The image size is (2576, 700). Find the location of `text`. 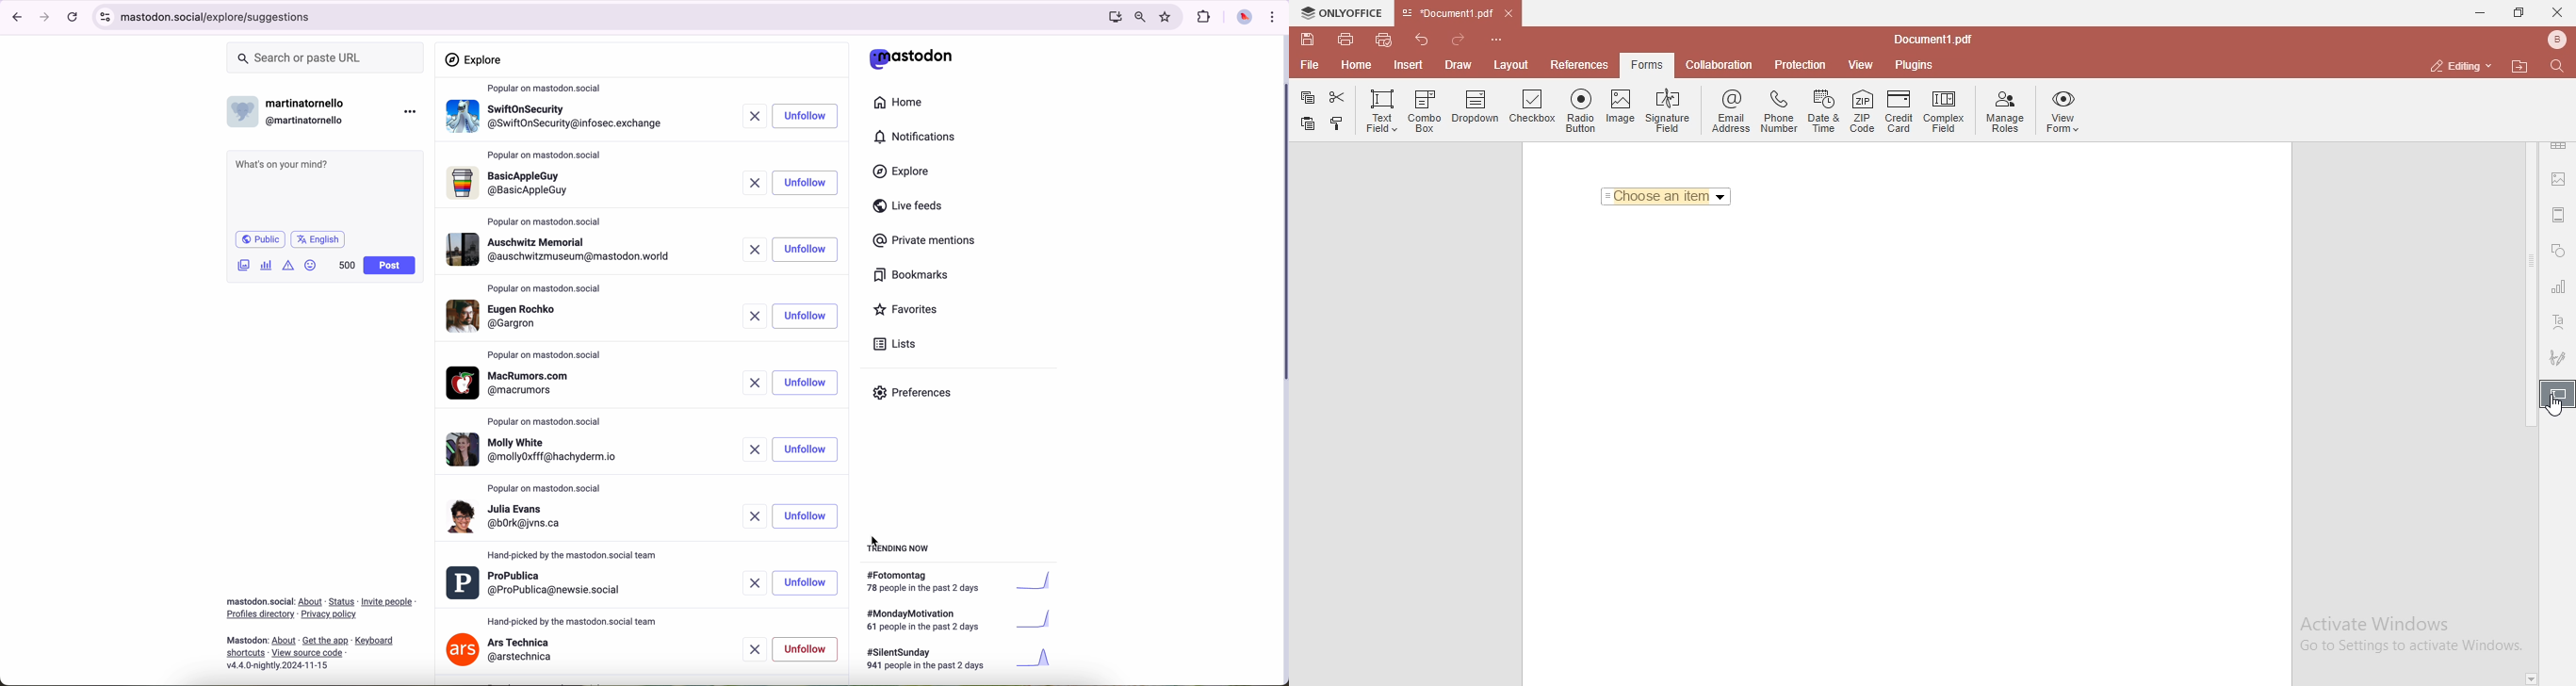

text is located at coordinates (2559, 323).